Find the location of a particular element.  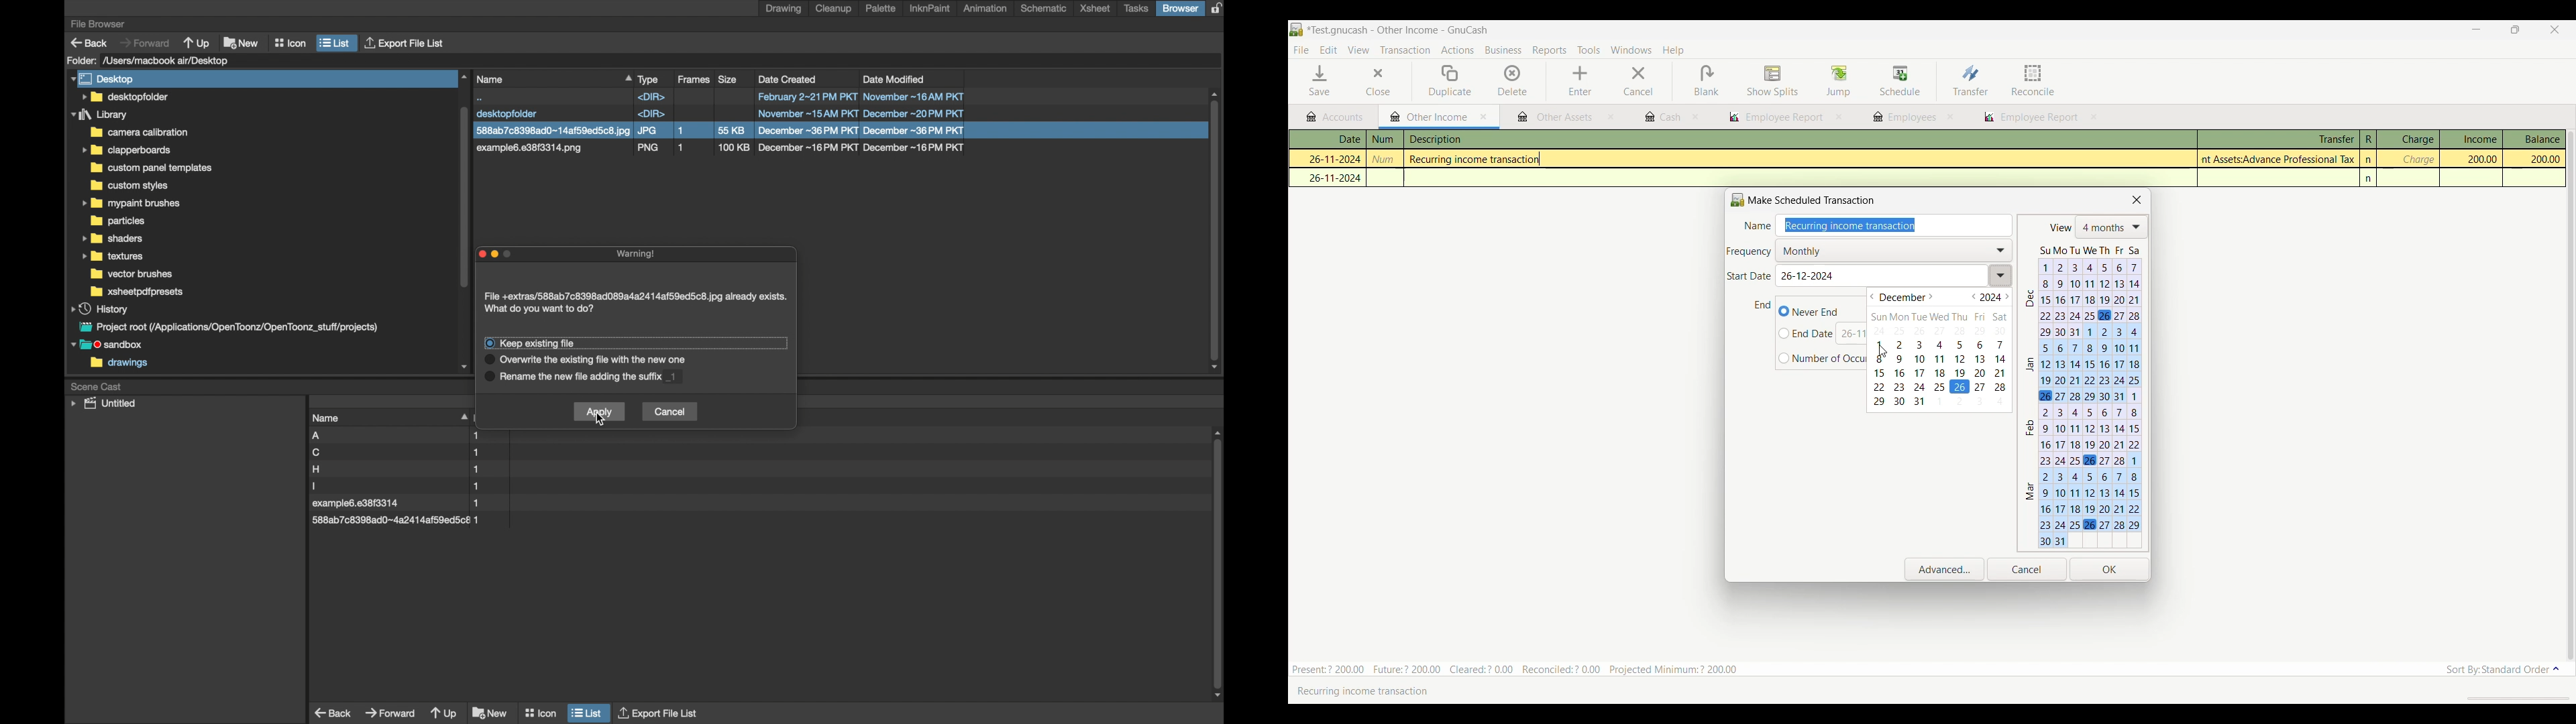

animation is located at coordinates (986, 8).